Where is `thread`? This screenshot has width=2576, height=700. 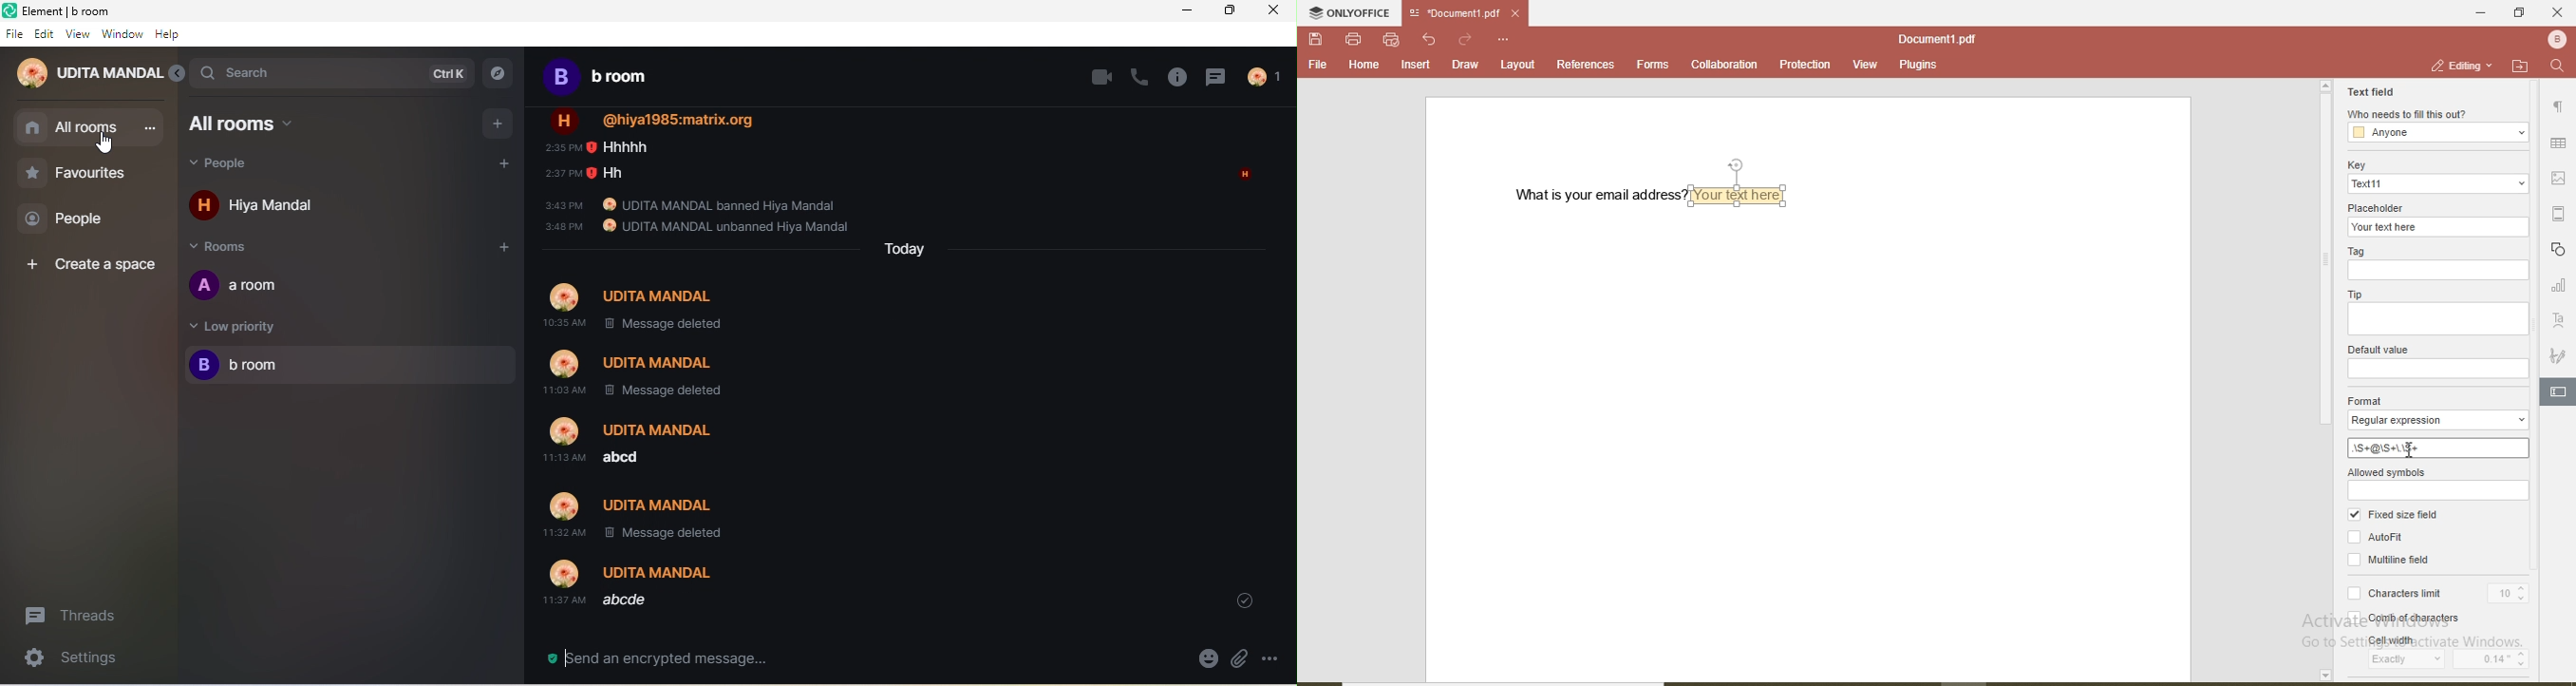 thread is located at coordinates (1217, 77).